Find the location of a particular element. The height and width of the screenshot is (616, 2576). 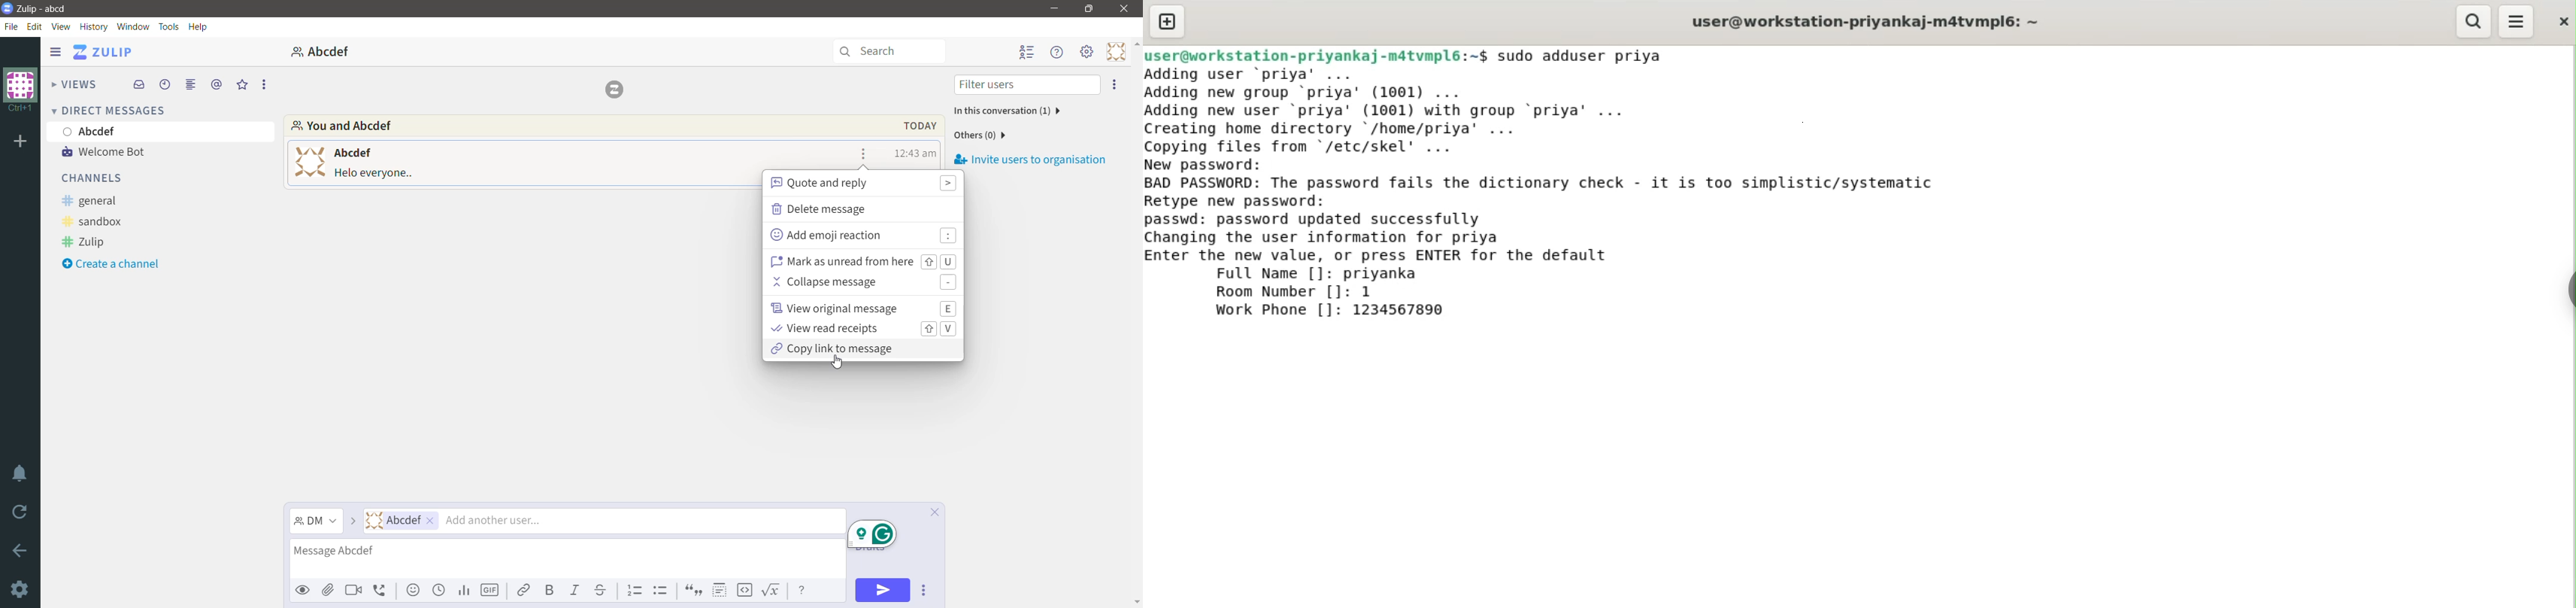

Add global time is located at coordinates (439, 591).